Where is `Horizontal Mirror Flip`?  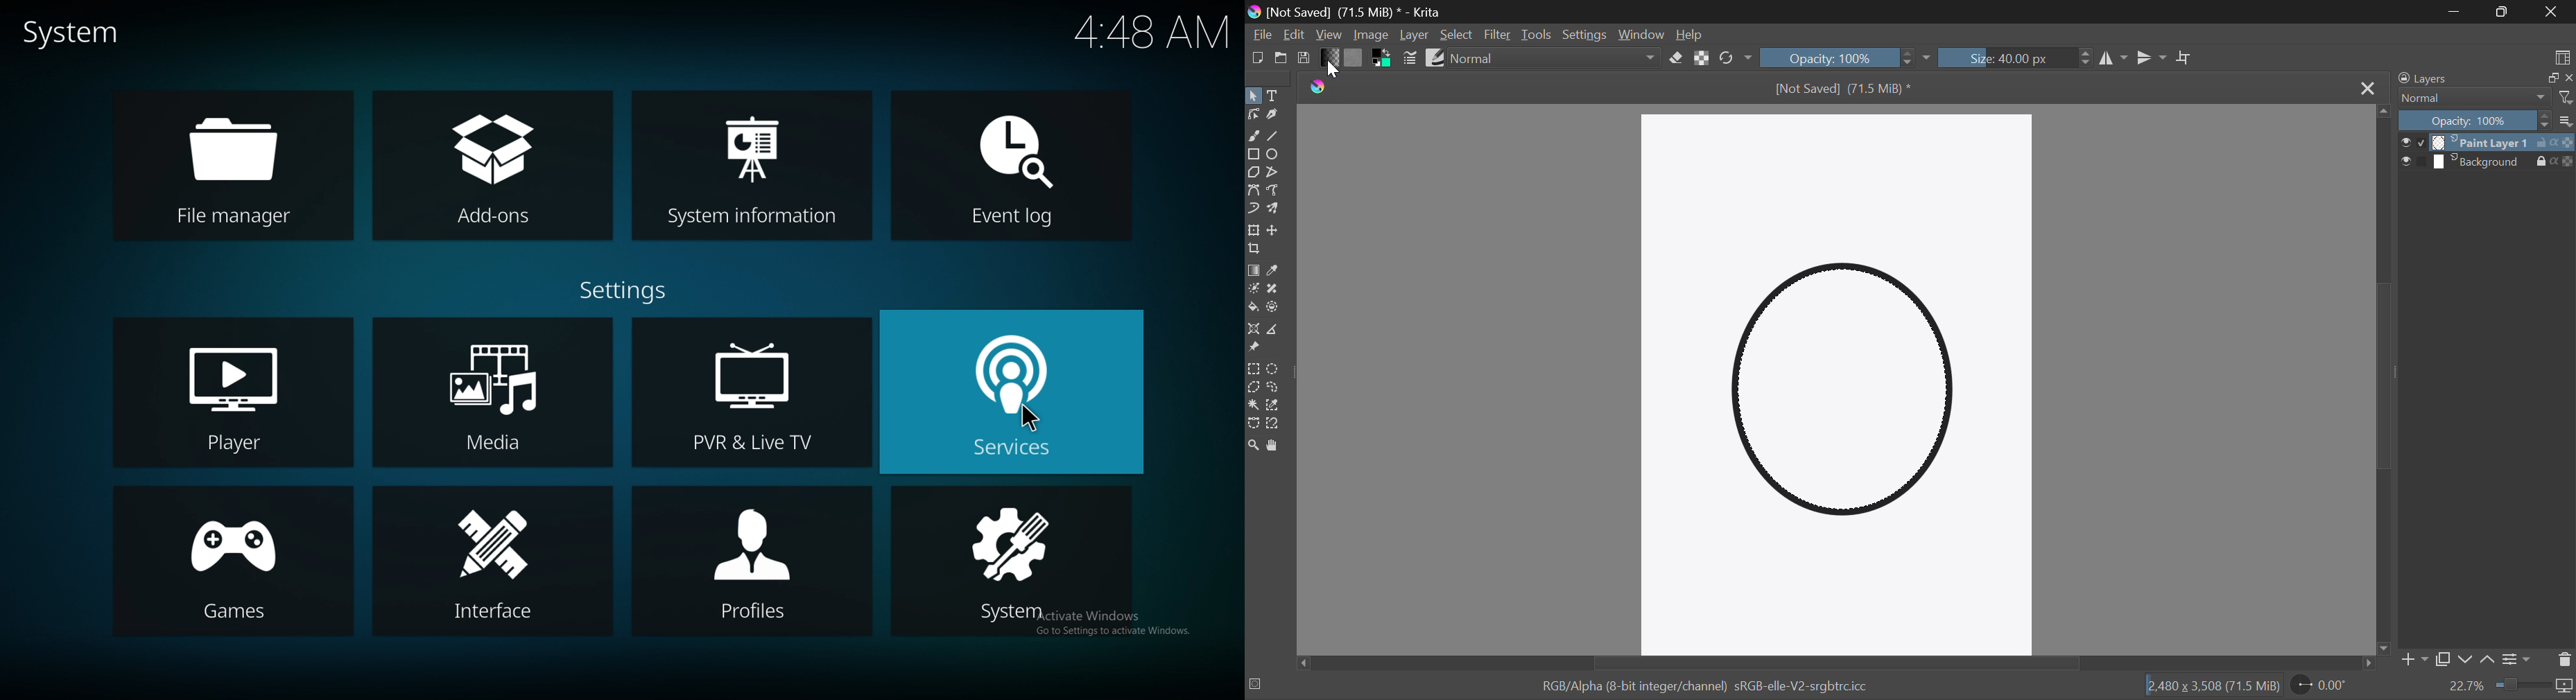
Horizontal Mirror Flip is located at coordinates (2153, 60).